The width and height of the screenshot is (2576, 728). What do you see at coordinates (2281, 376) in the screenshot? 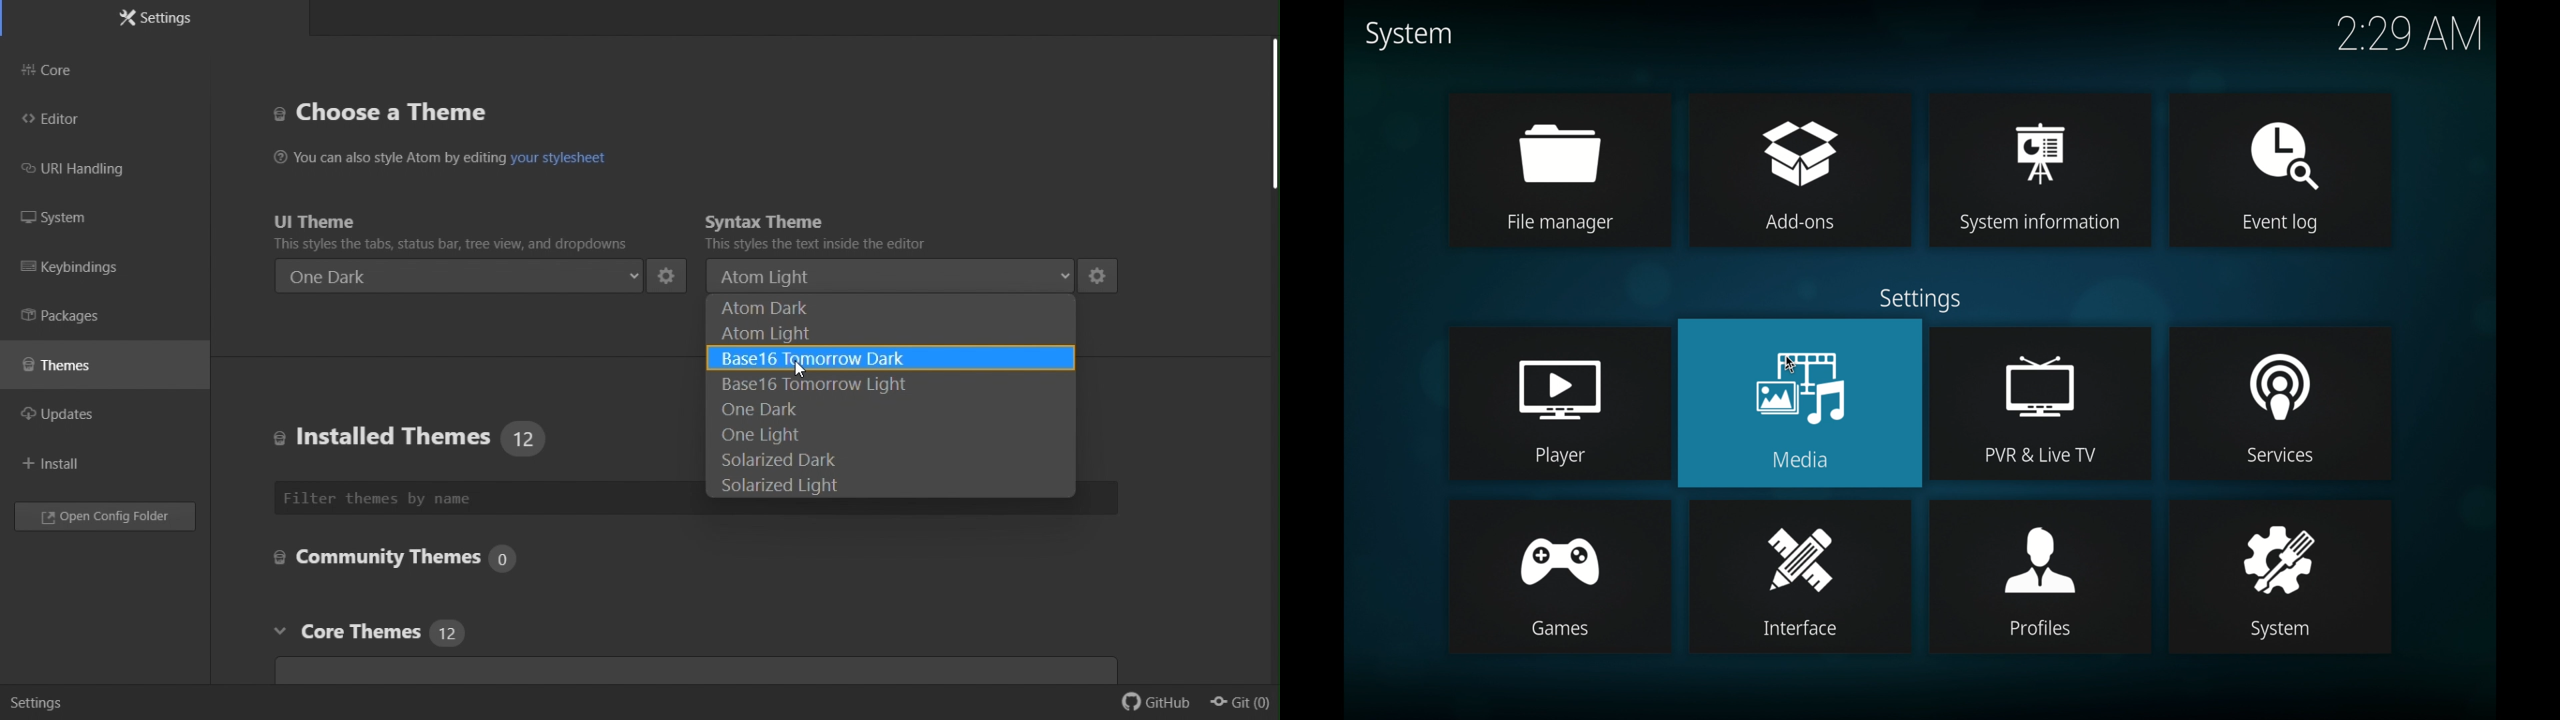
I see `services` at bounding box center [2281, 376].